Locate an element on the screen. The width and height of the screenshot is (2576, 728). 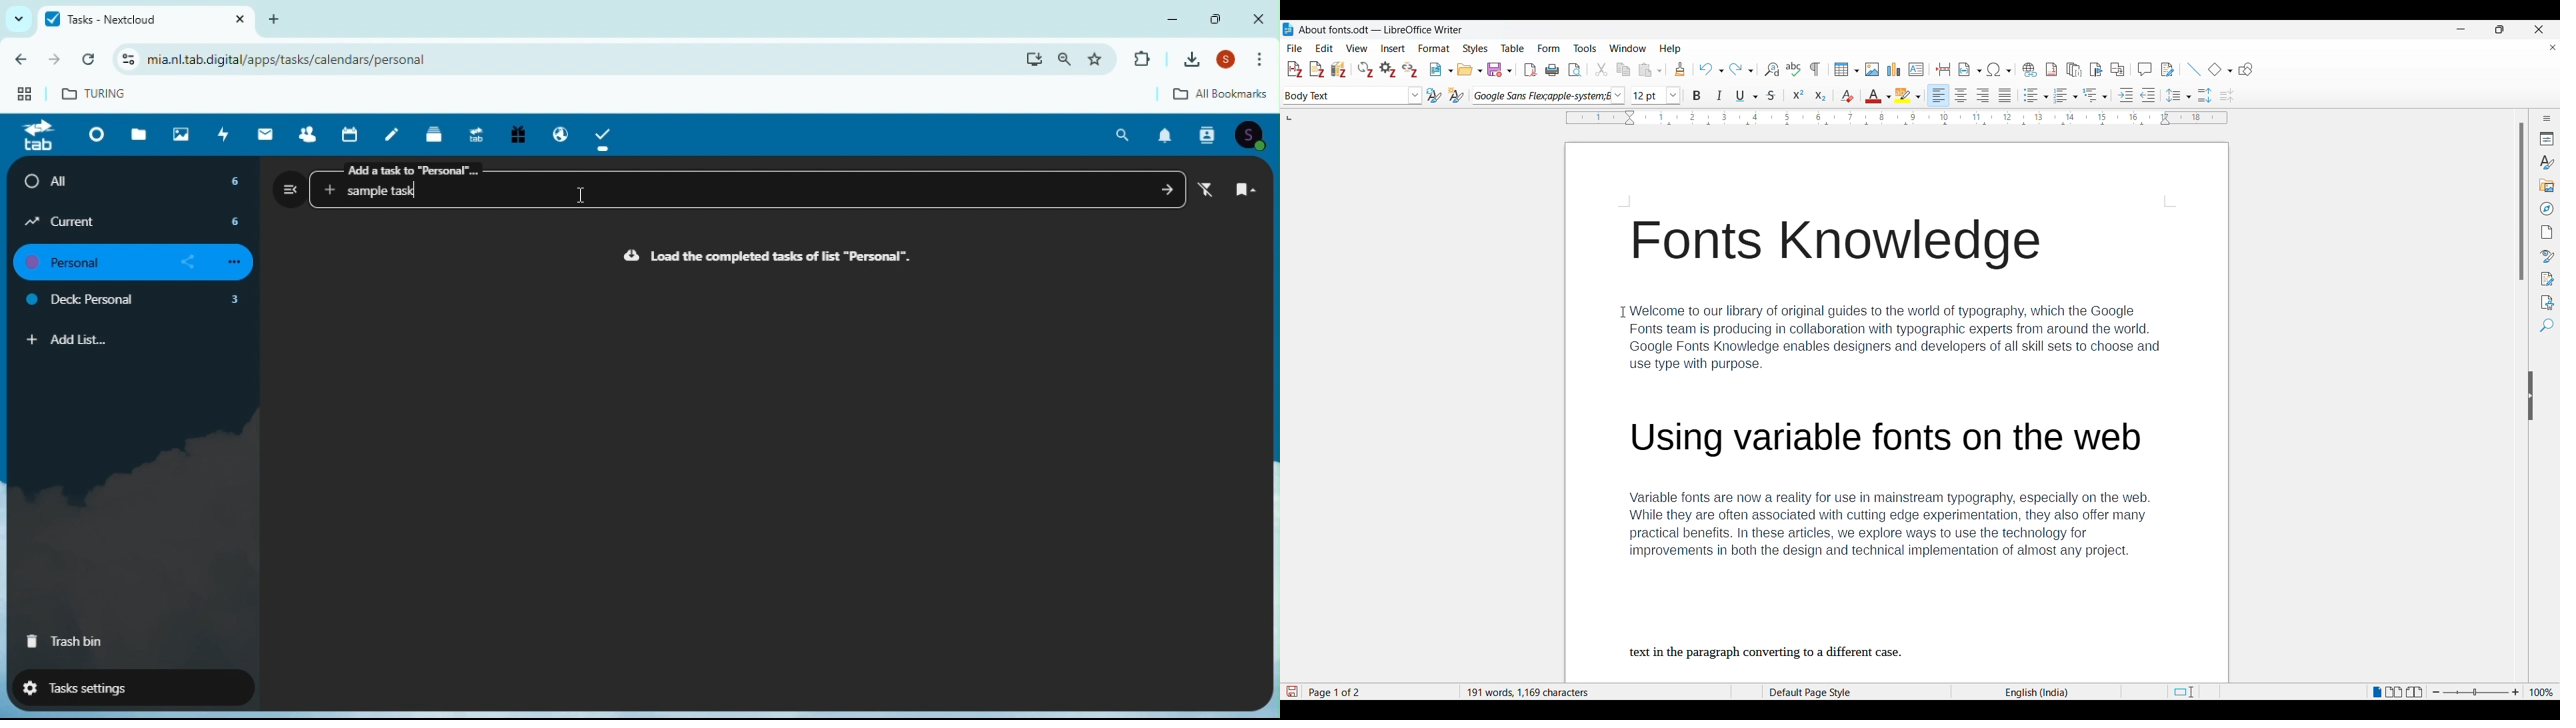
Words and character count is located at coordinates (1591, 691).